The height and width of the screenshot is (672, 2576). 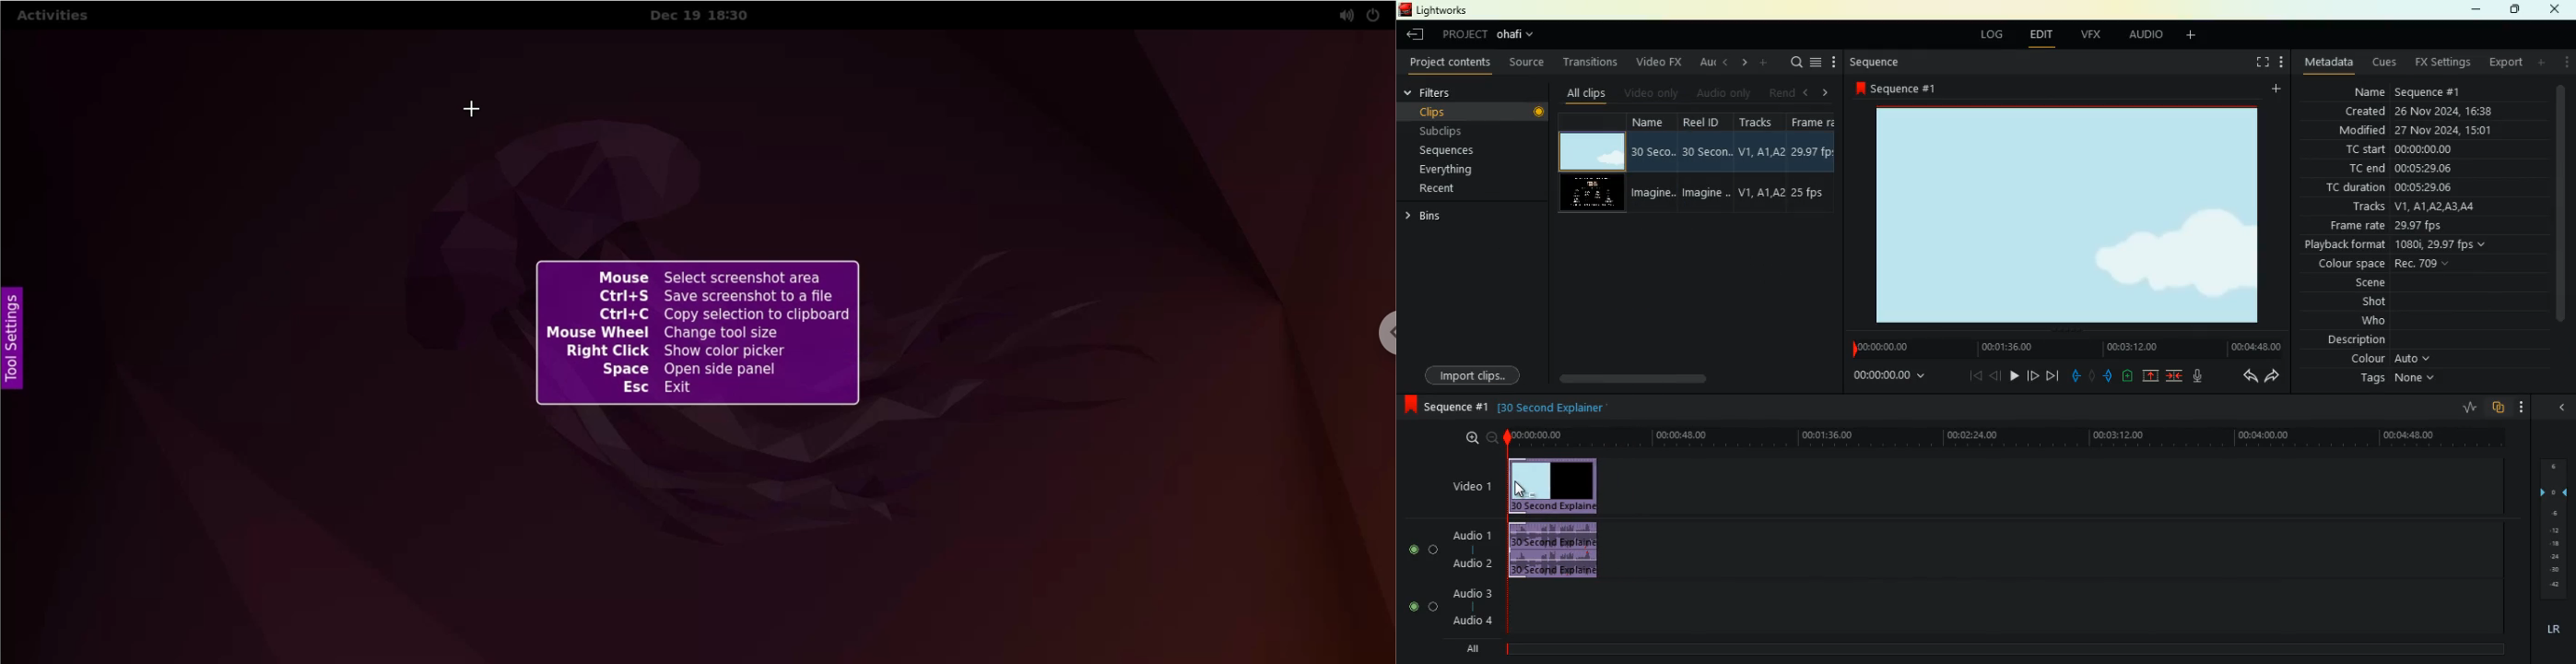 What do you see at coordinates (2540, 65) in the screenshot?
I see `add` at bounding box center [2540, 65].